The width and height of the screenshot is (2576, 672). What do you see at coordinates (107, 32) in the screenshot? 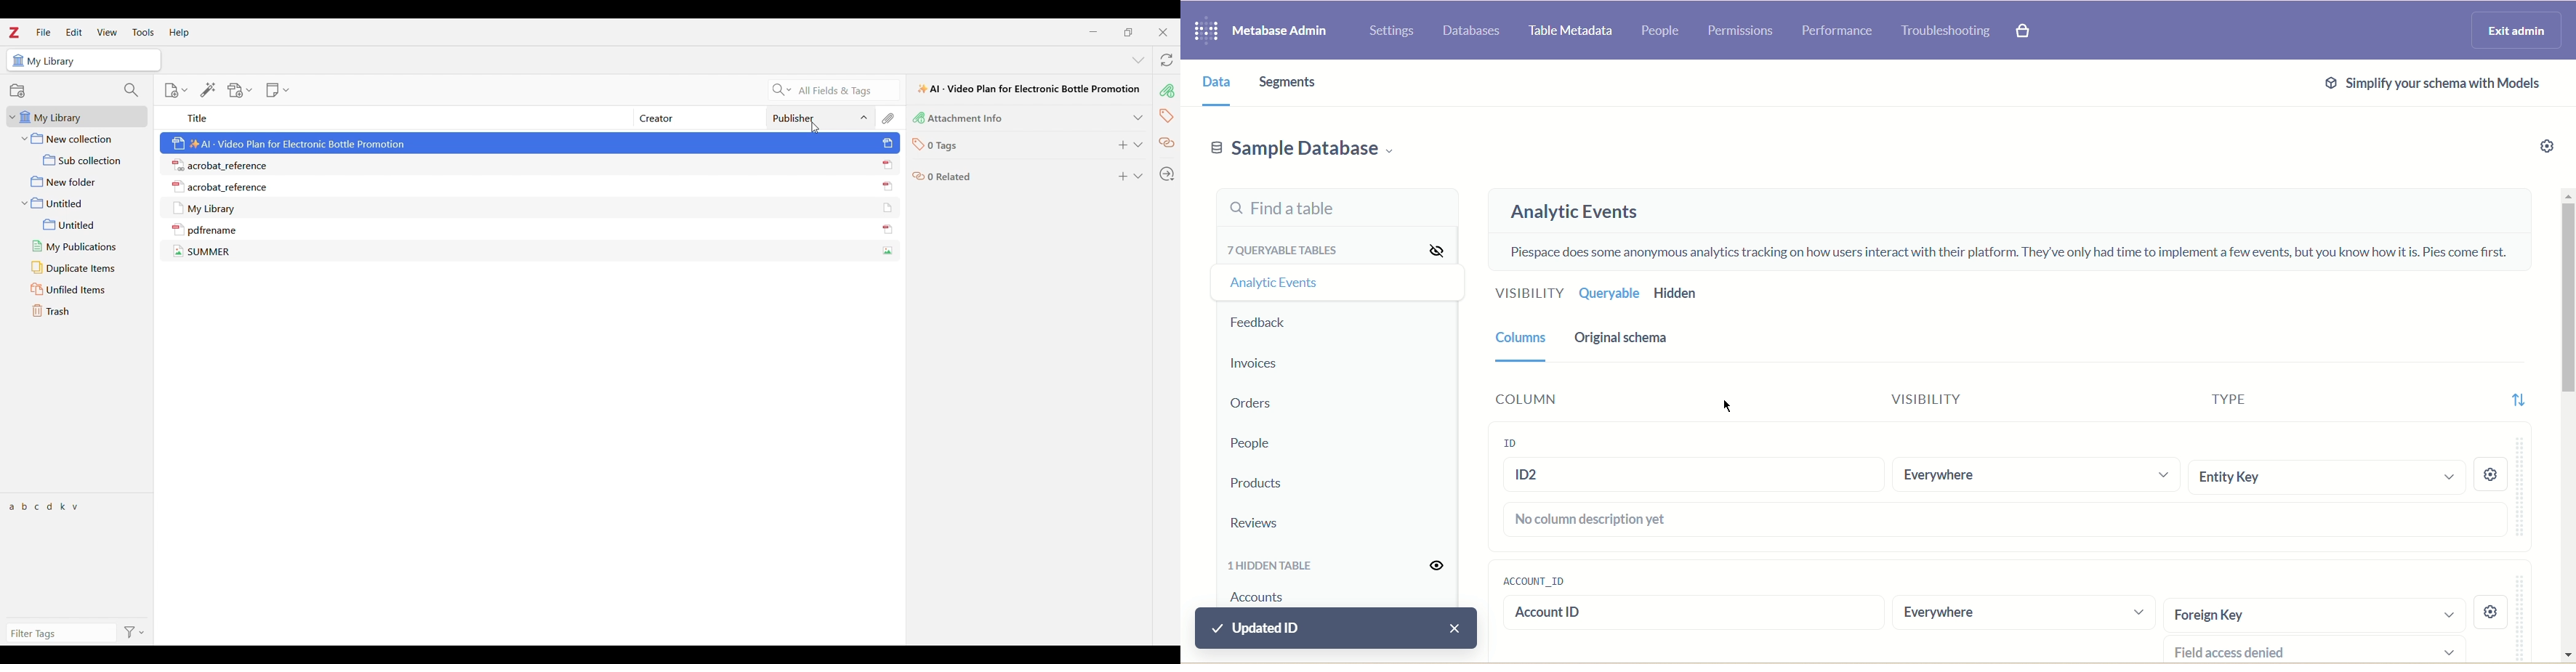
I see `View menu` at bounding box center [107, 32].